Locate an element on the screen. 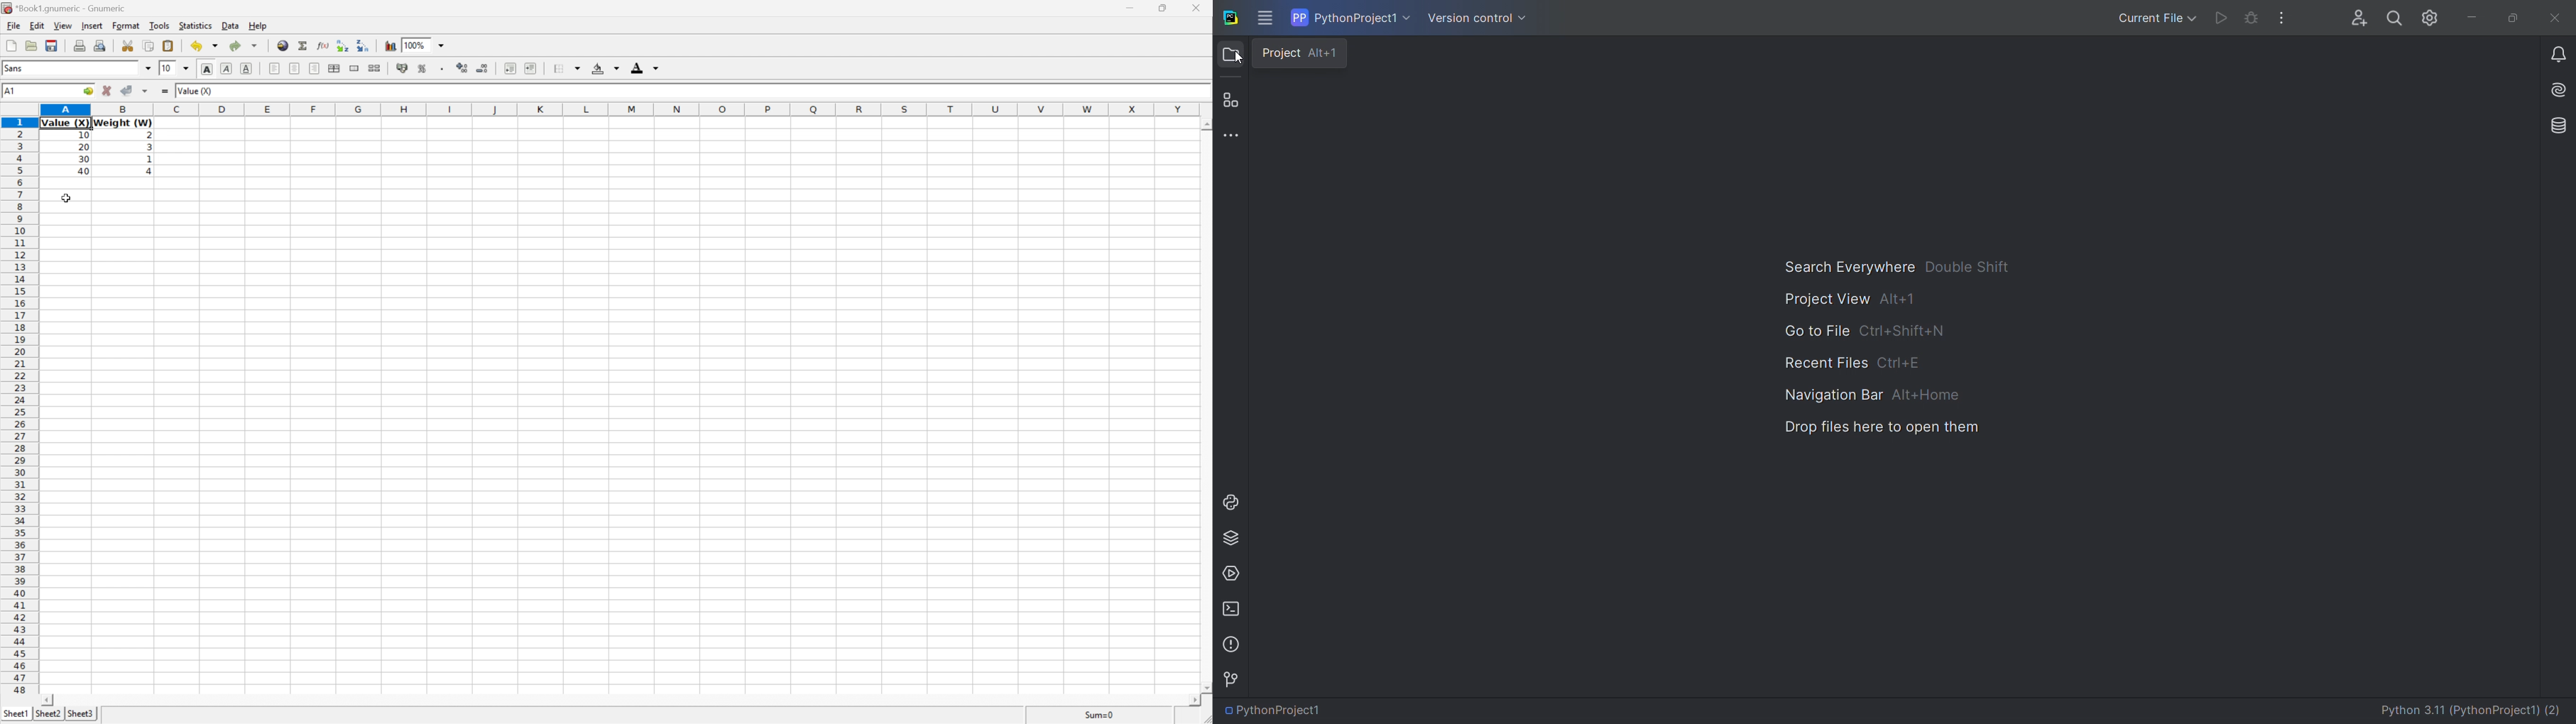 Image resolution: width=2576 pixels, height=728 pixels. Scroll Left is located at coordinates (47, 700).